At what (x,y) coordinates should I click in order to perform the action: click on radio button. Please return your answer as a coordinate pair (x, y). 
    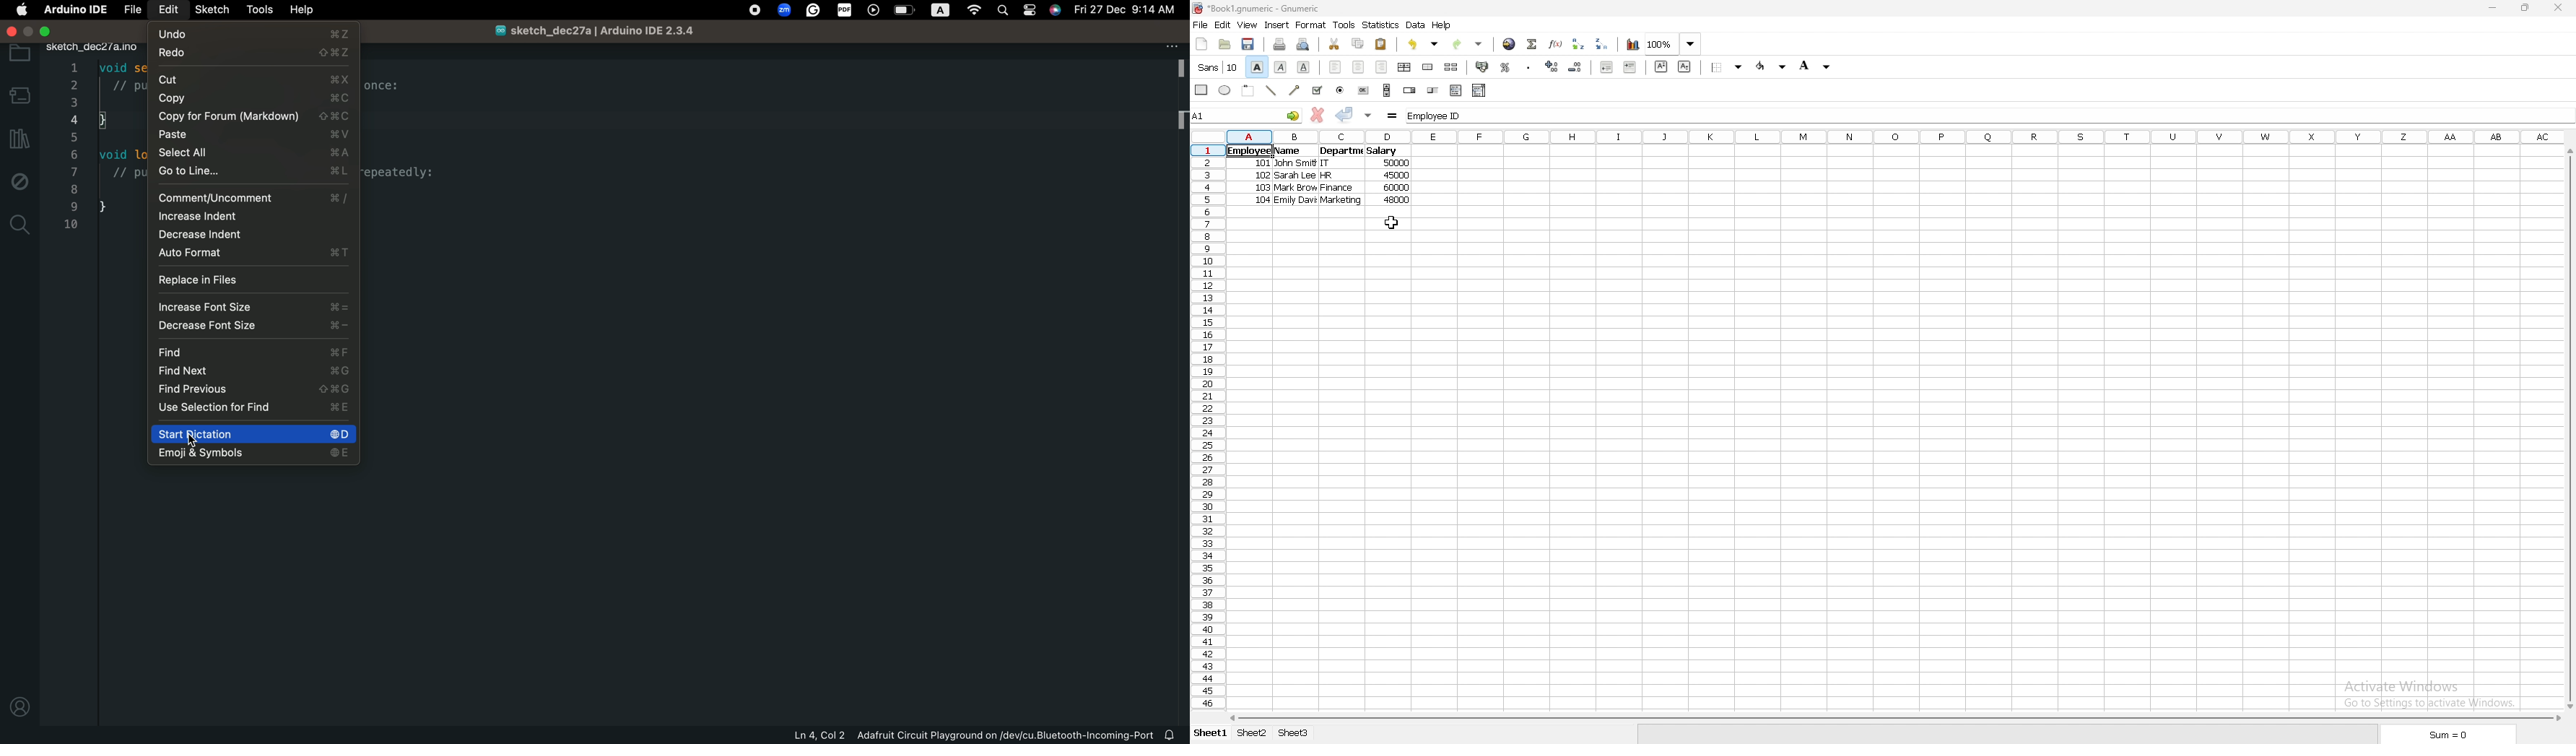
    Looking at the image, I should click on (1340, 90).